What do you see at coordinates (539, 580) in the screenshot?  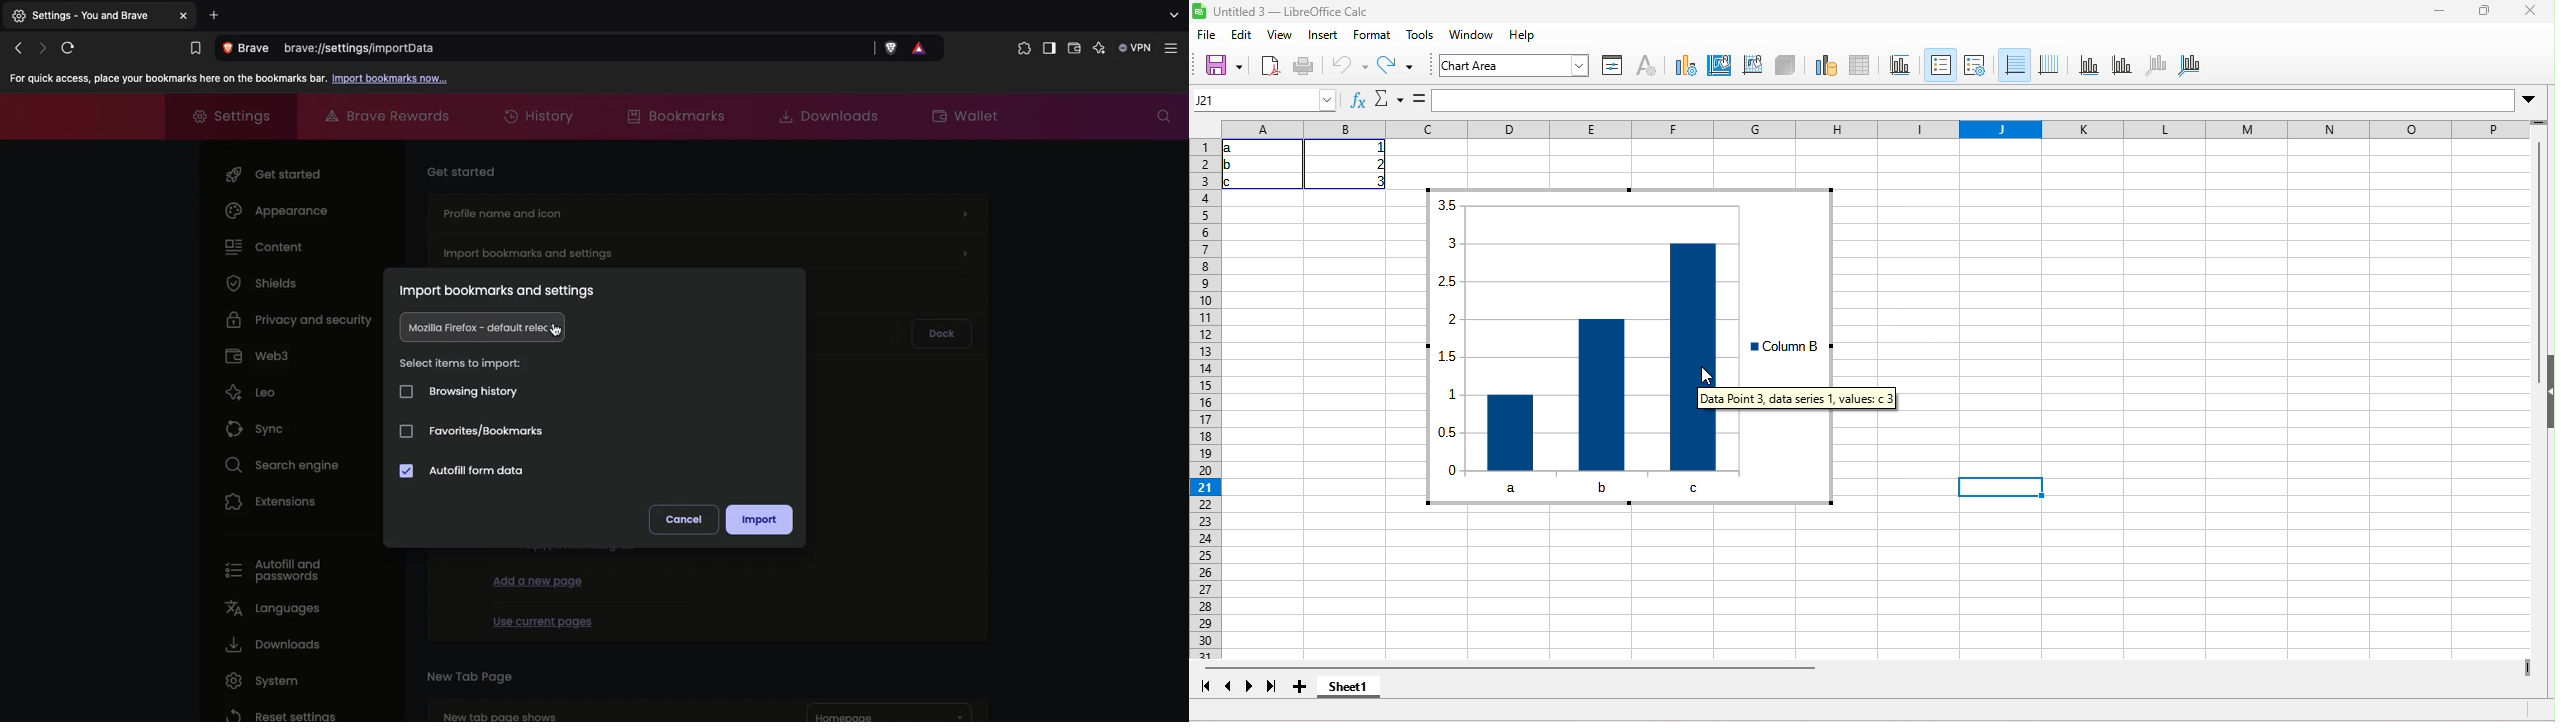 I see `Add a new page` at bounding box center [539, 580].